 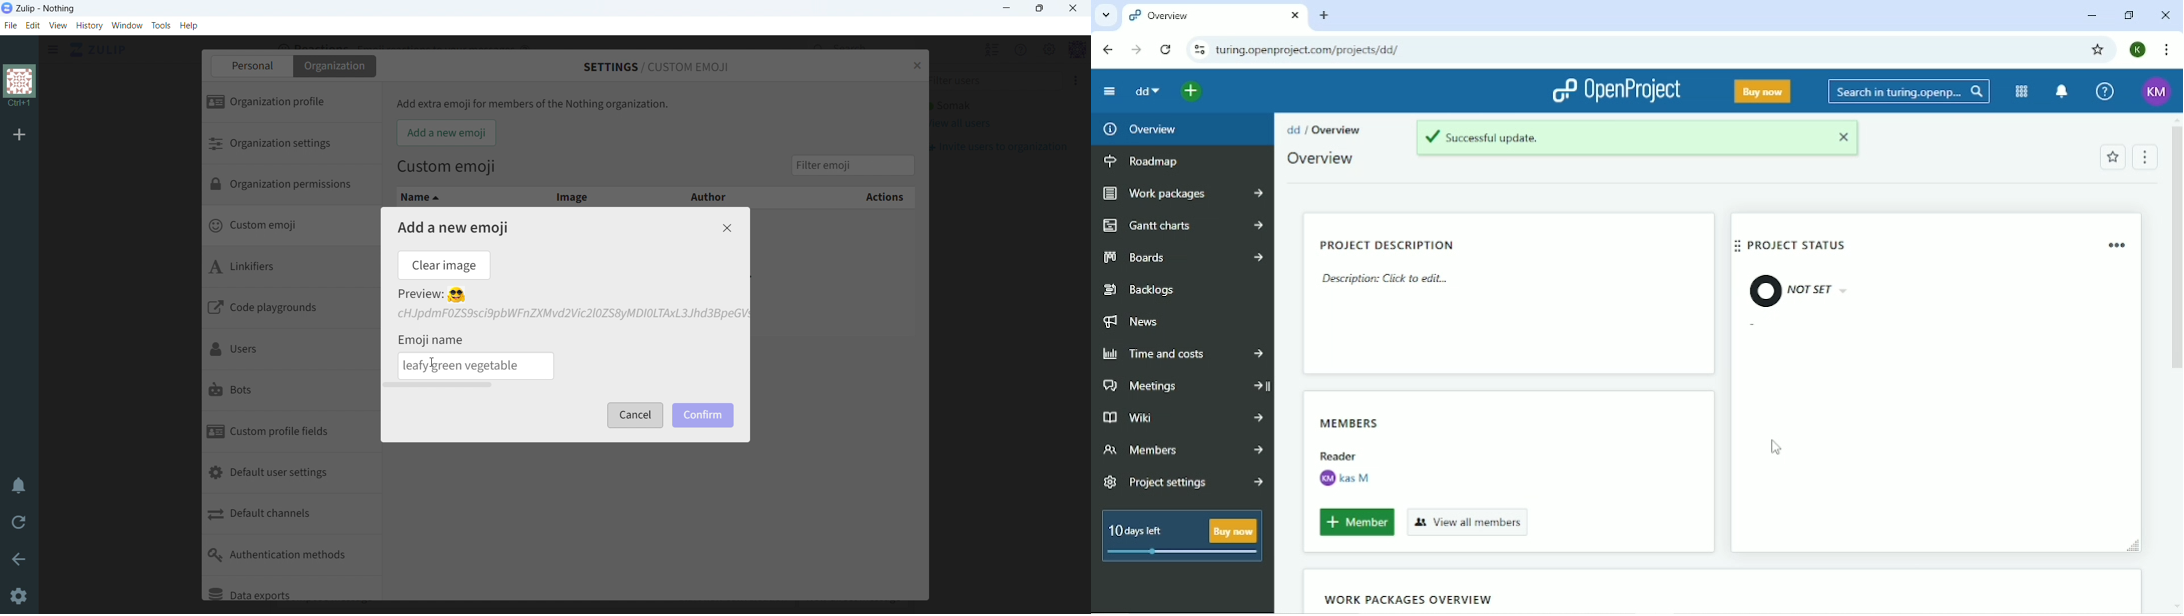 What do you see at coordinates (997, 147) in the screenshot?
I see `invite users` at bounding box center [997, 147].